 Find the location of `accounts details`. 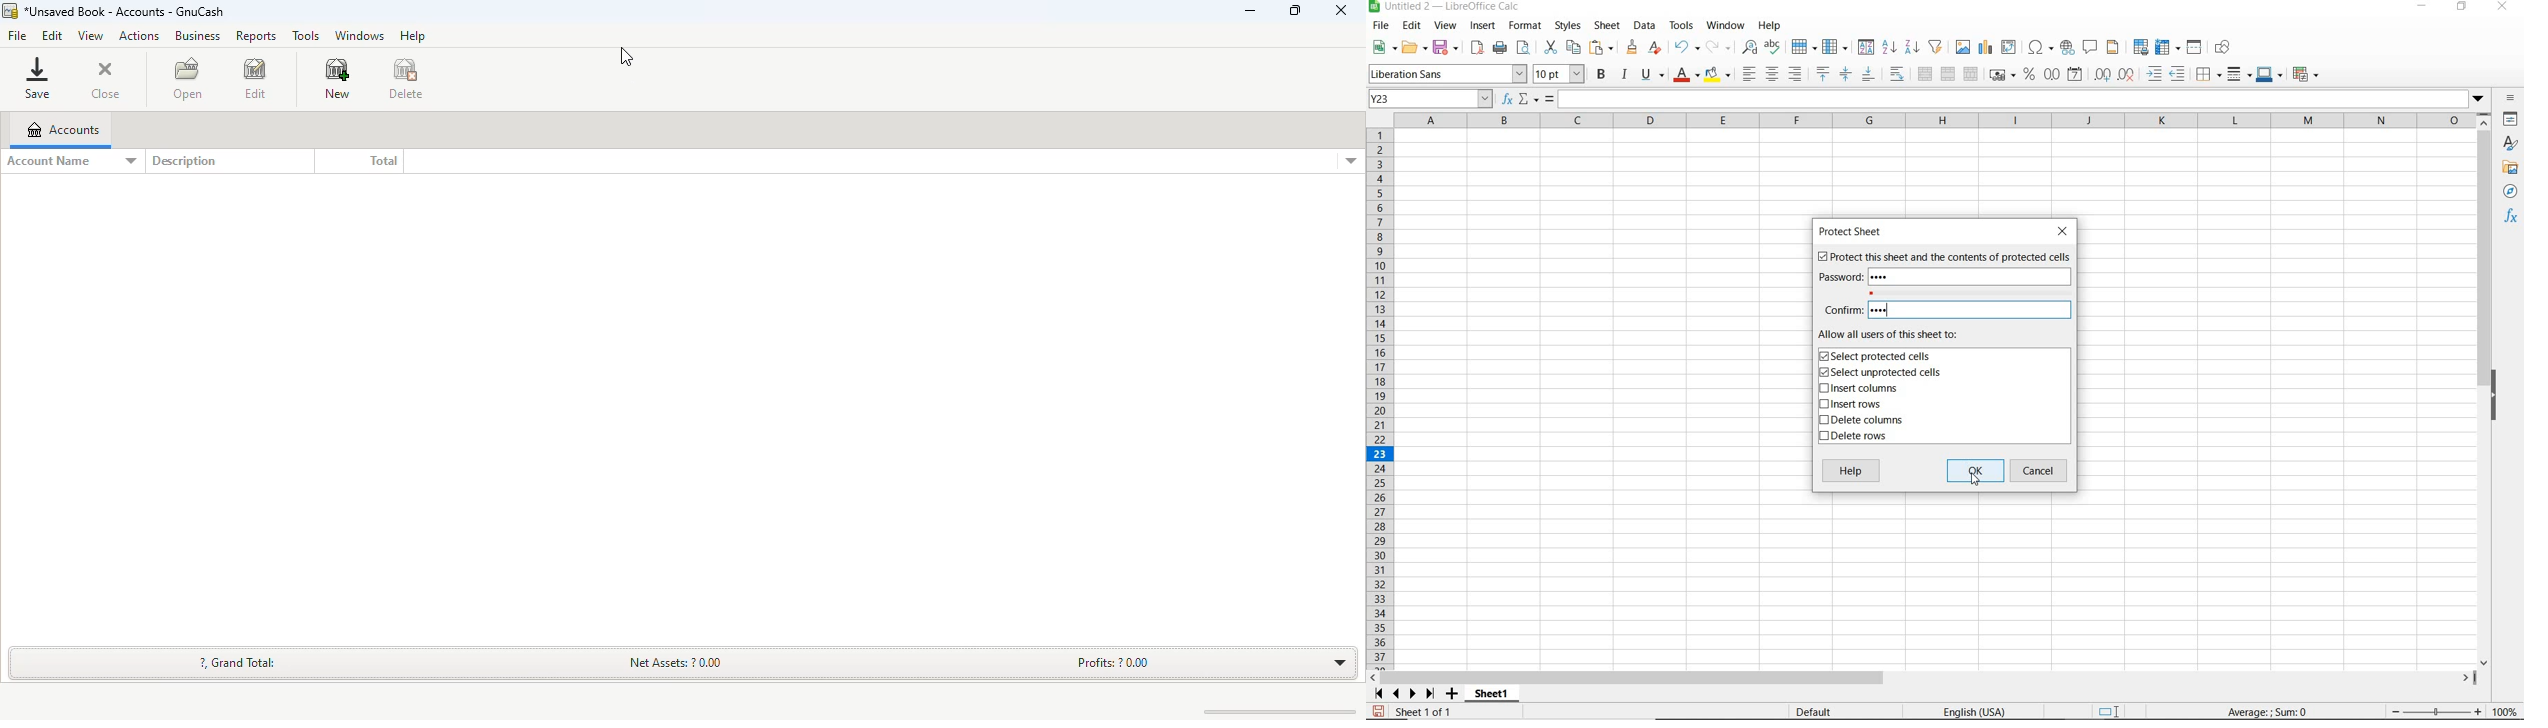

accounts details is located at coordinates (1351, 161).